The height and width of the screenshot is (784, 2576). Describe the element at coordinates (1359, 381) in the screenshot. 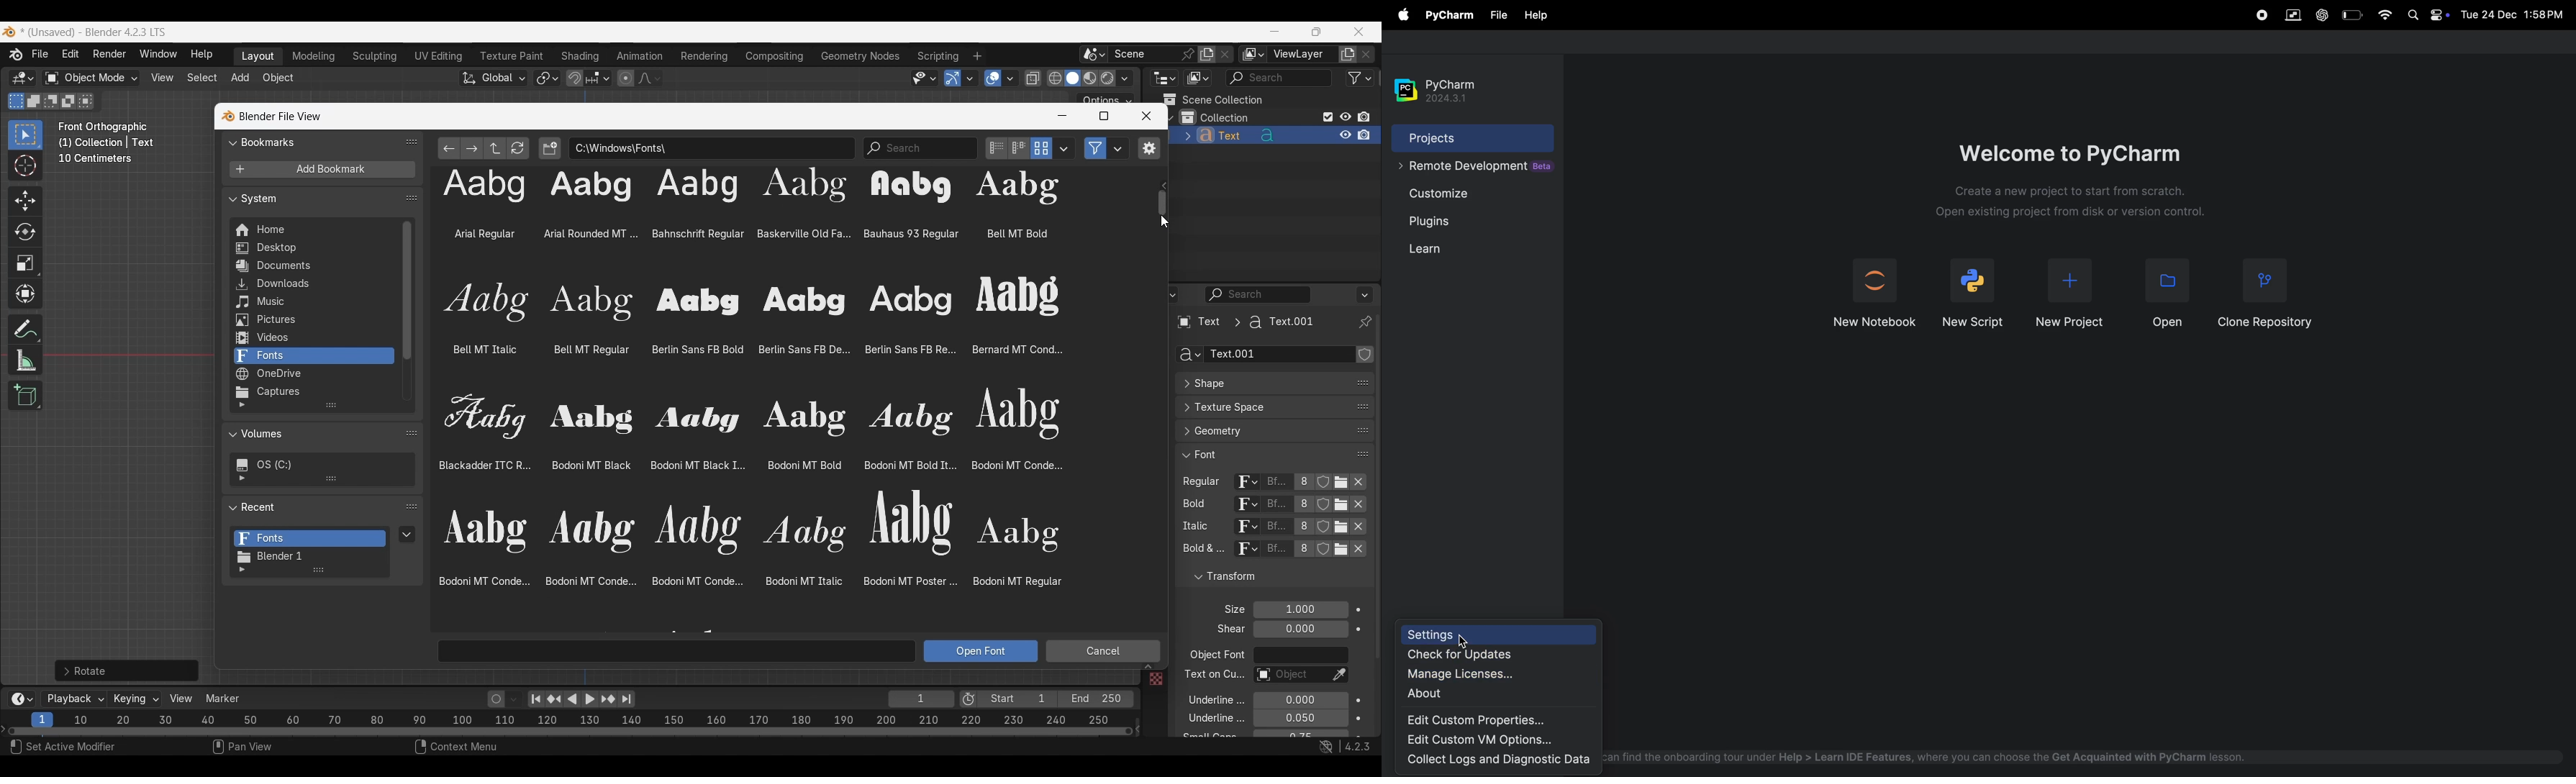

I see `Eyedropper data-block` at that location.